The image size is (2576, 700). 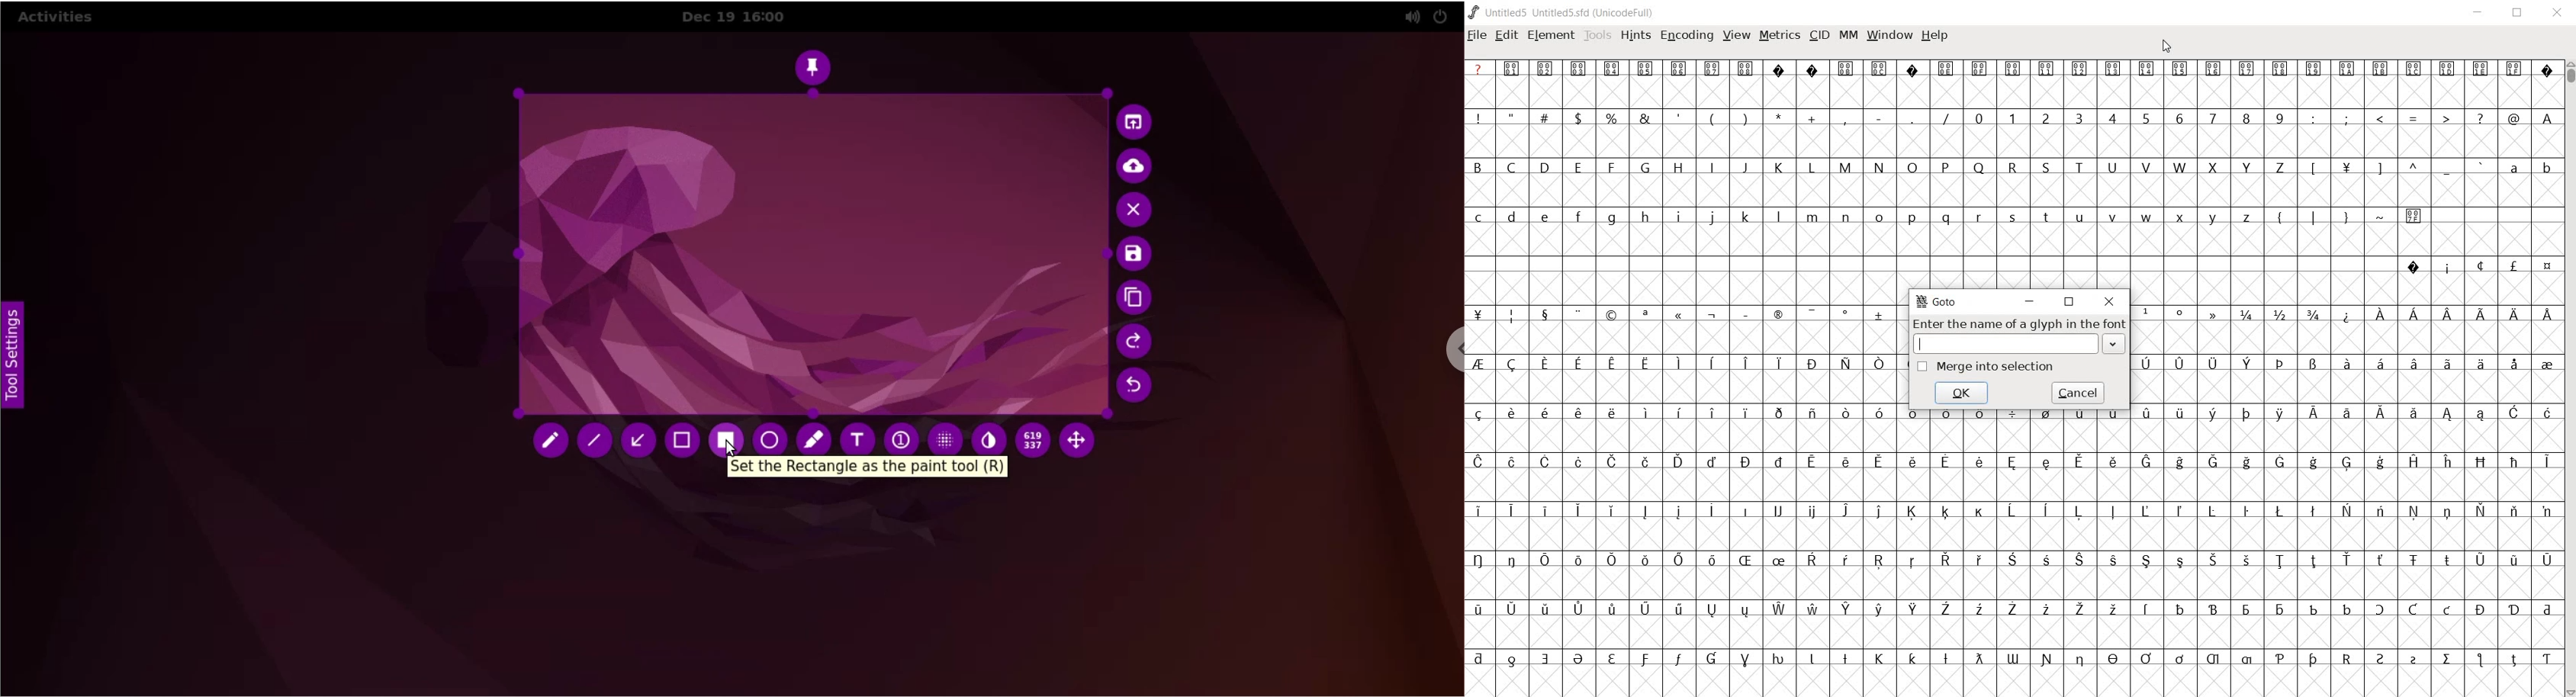 What do you see at coordinates (2214, 217) in the screenshot?
I see `y` at bounding box center [2214, 217].